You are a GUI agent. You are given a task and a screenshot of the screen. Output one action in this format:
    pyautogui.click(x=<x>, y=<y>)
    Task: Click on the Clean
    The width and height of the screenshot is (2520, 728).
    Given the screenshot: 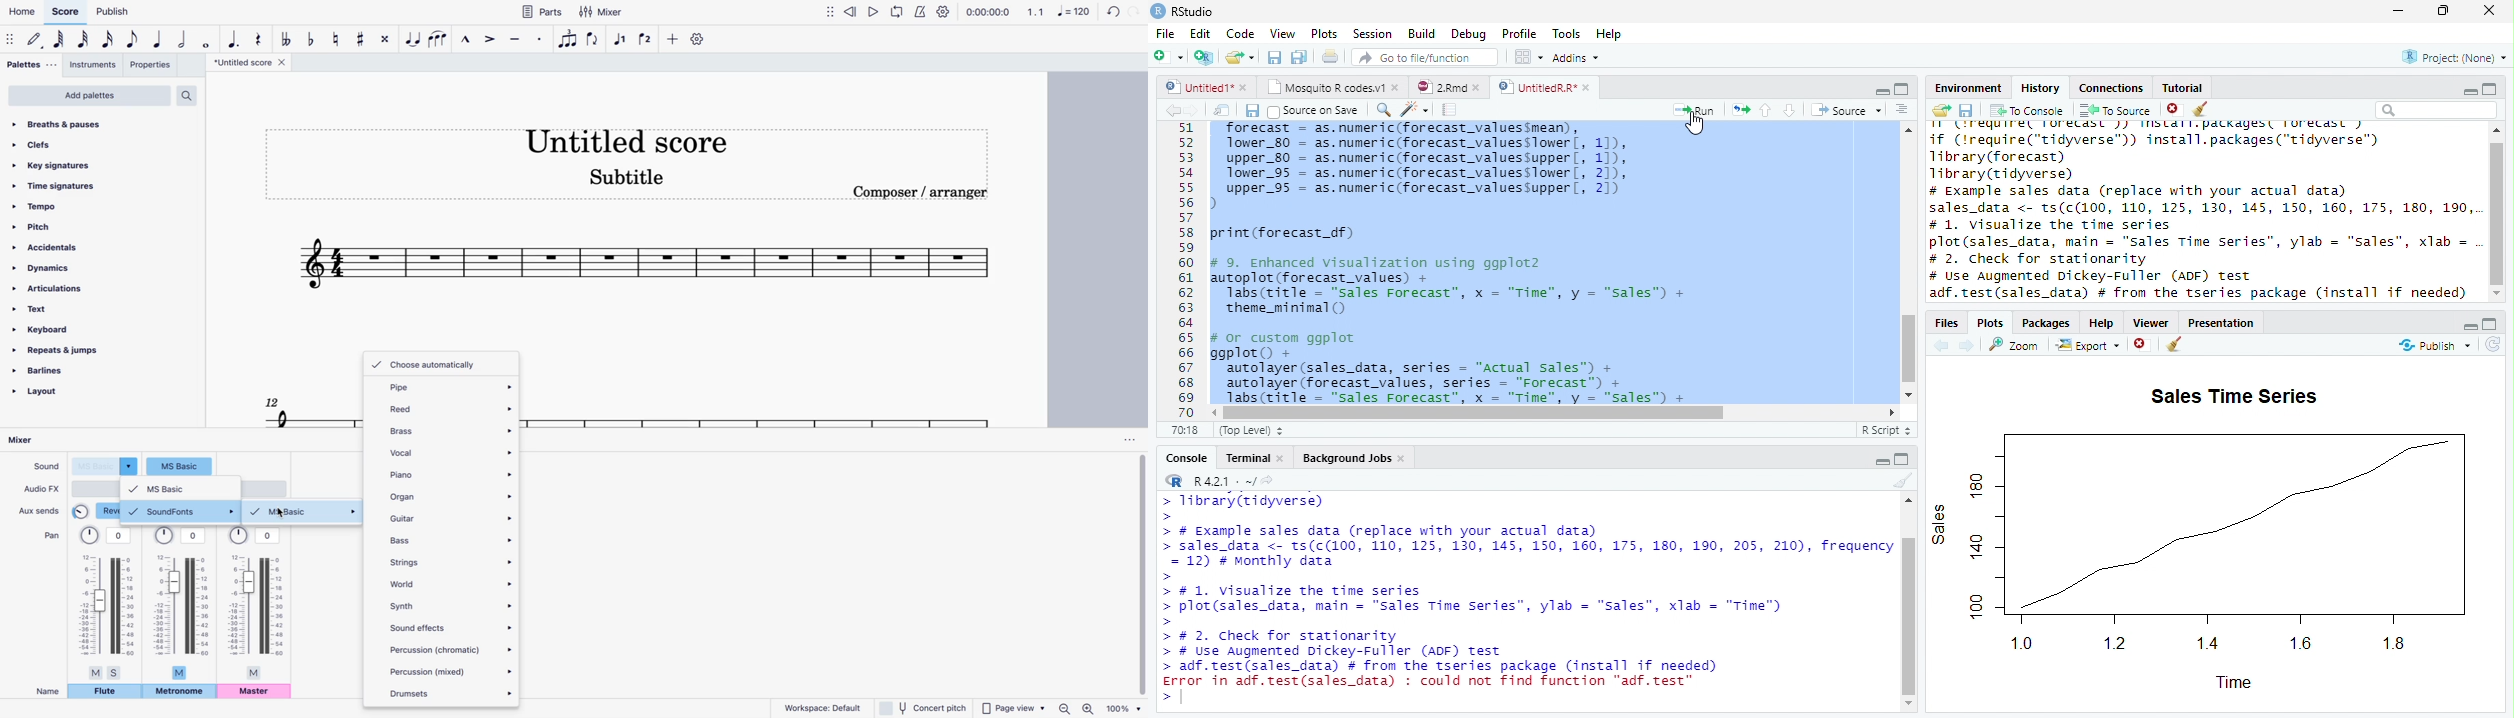 What is the action you would take?
    pyautogui.click(x=2174, y=345)
    